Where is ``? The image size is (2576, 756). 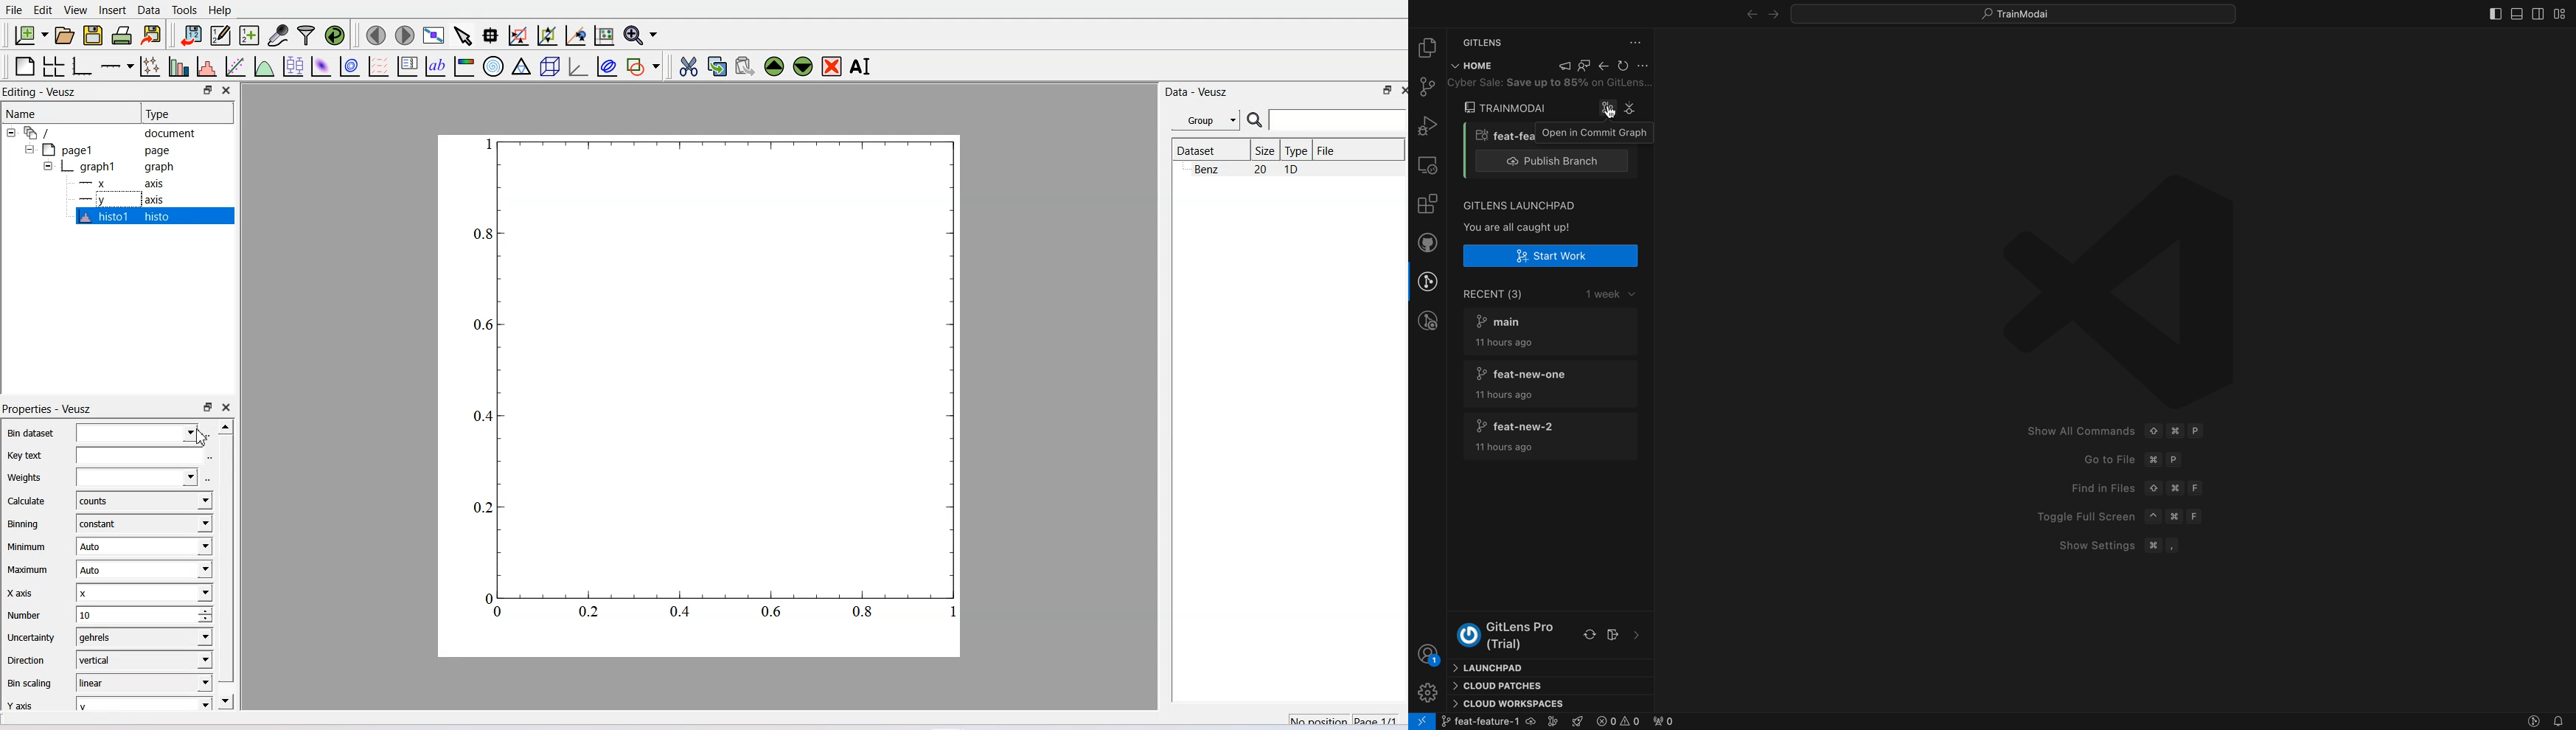  is located at coordinates (1646, 67).